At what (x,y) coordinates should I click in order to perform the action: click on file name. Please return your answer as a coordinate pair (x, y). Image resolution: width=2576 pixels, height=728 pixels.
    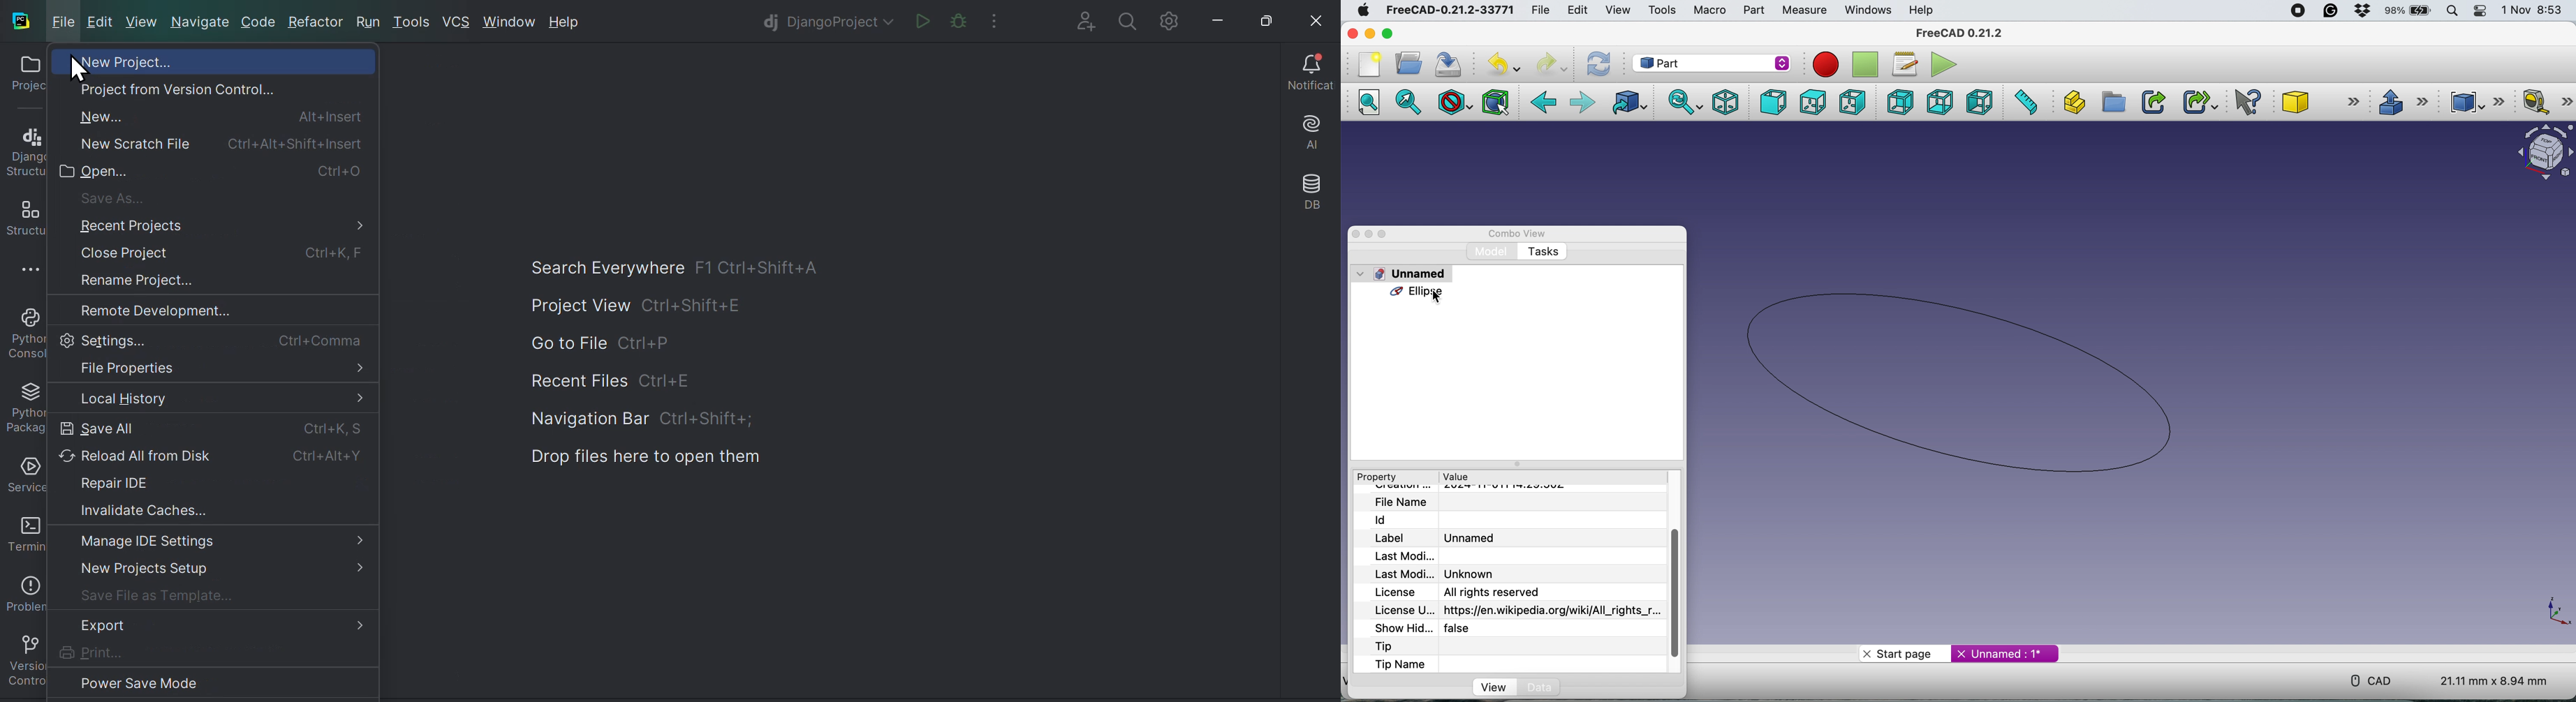
    Looking at the image, I should click on (1404, 503).